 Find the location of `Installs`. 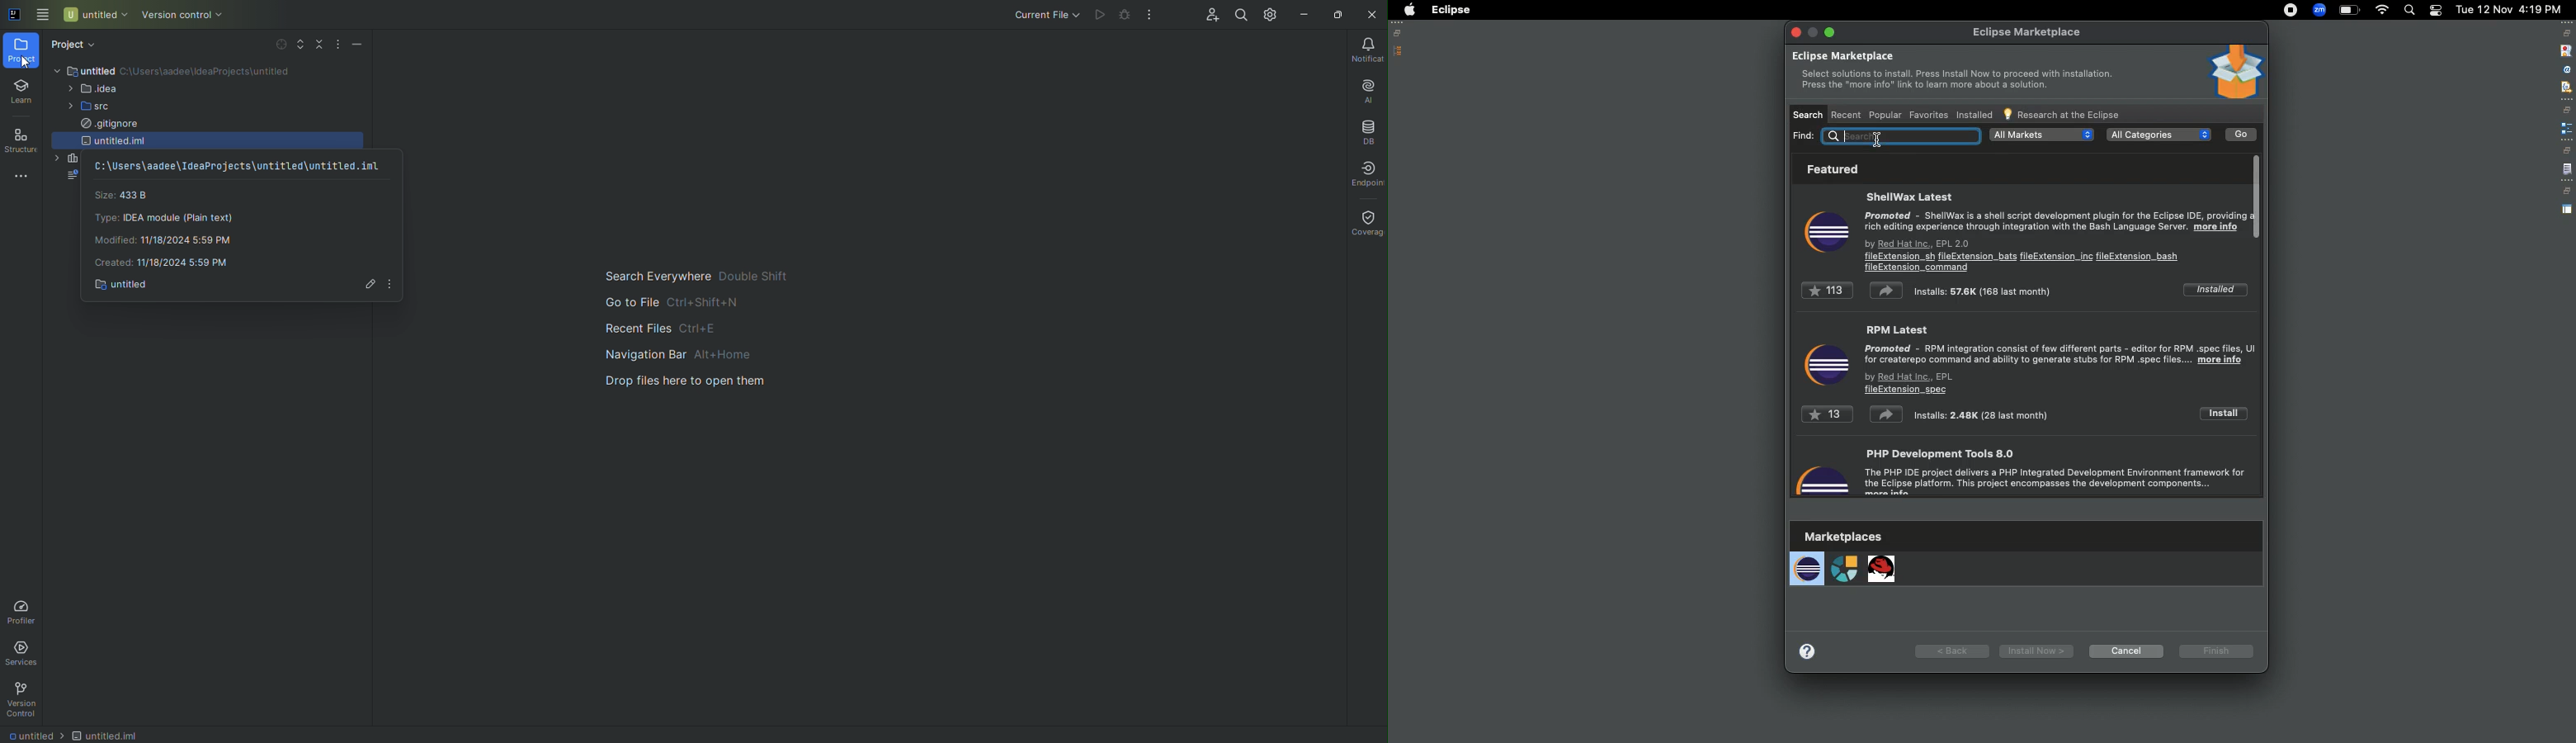

Installs is located at coordinates (1937, 291).